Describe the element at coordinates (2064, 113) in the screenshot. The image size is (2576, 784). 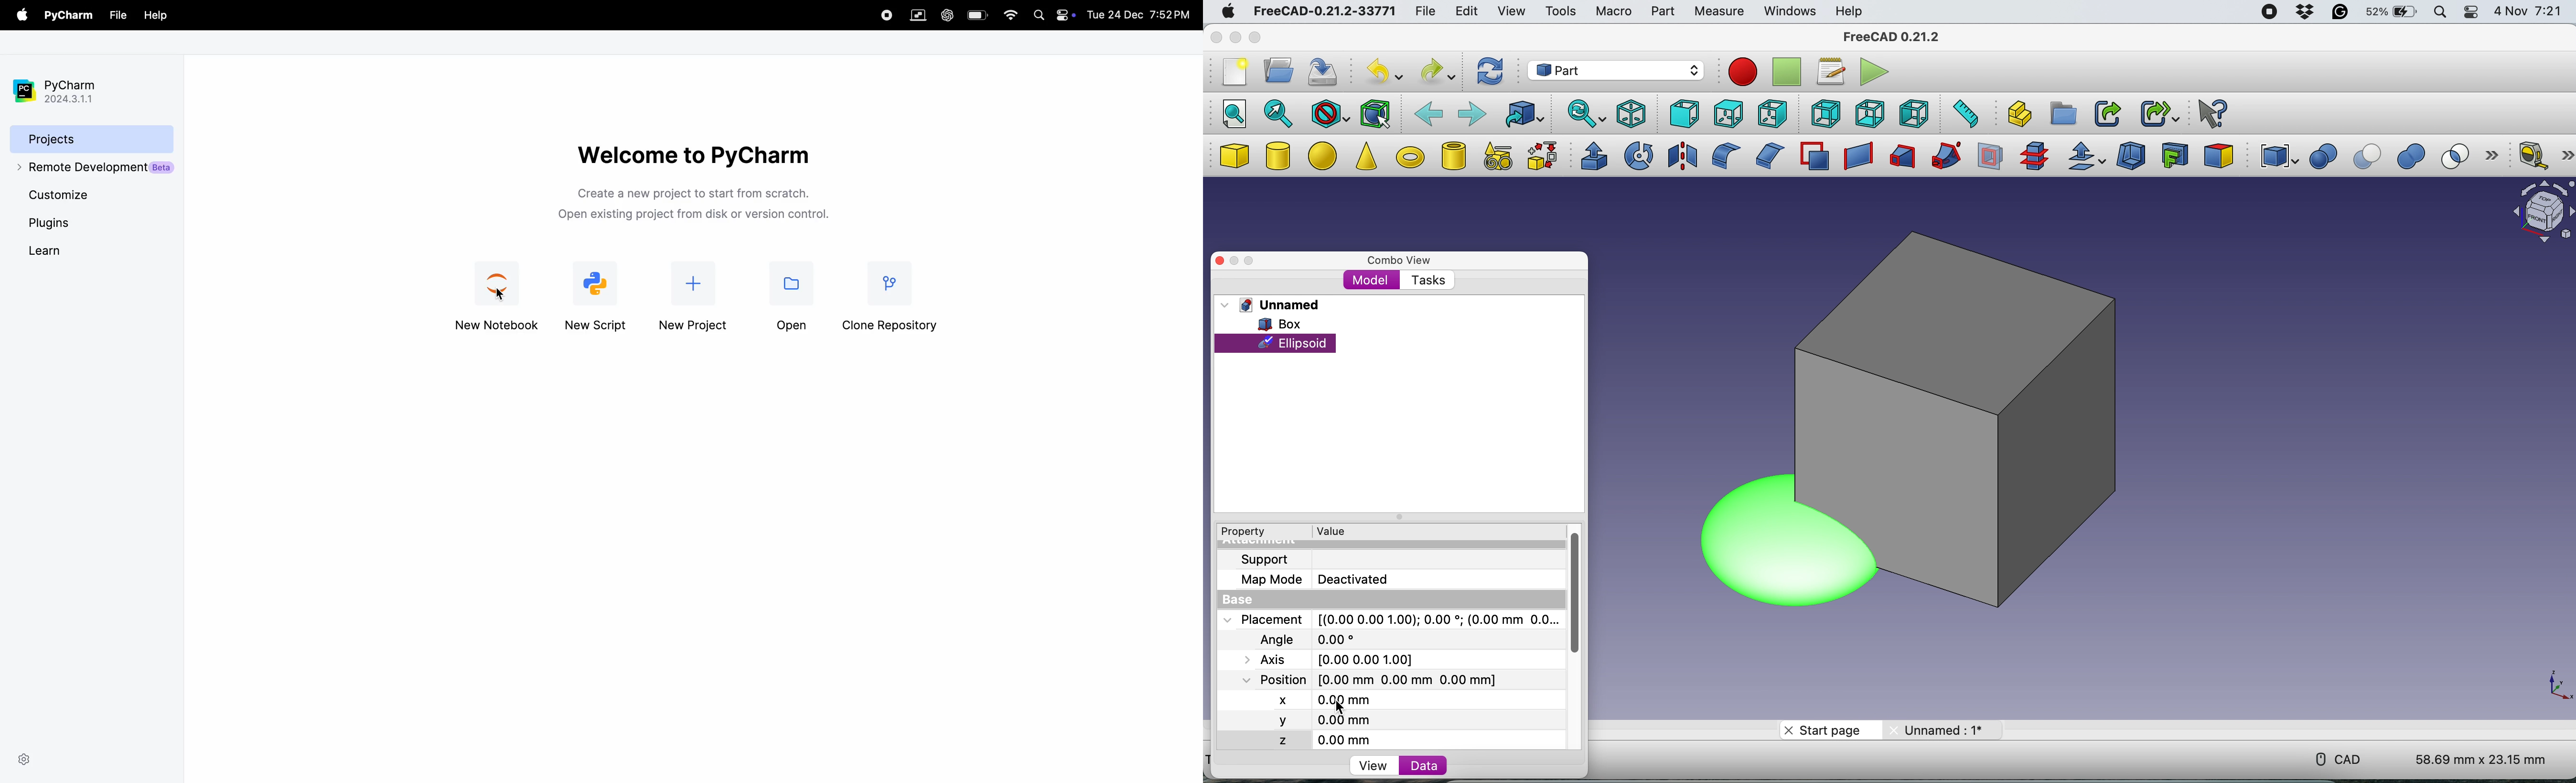
I see `create group` at that location.